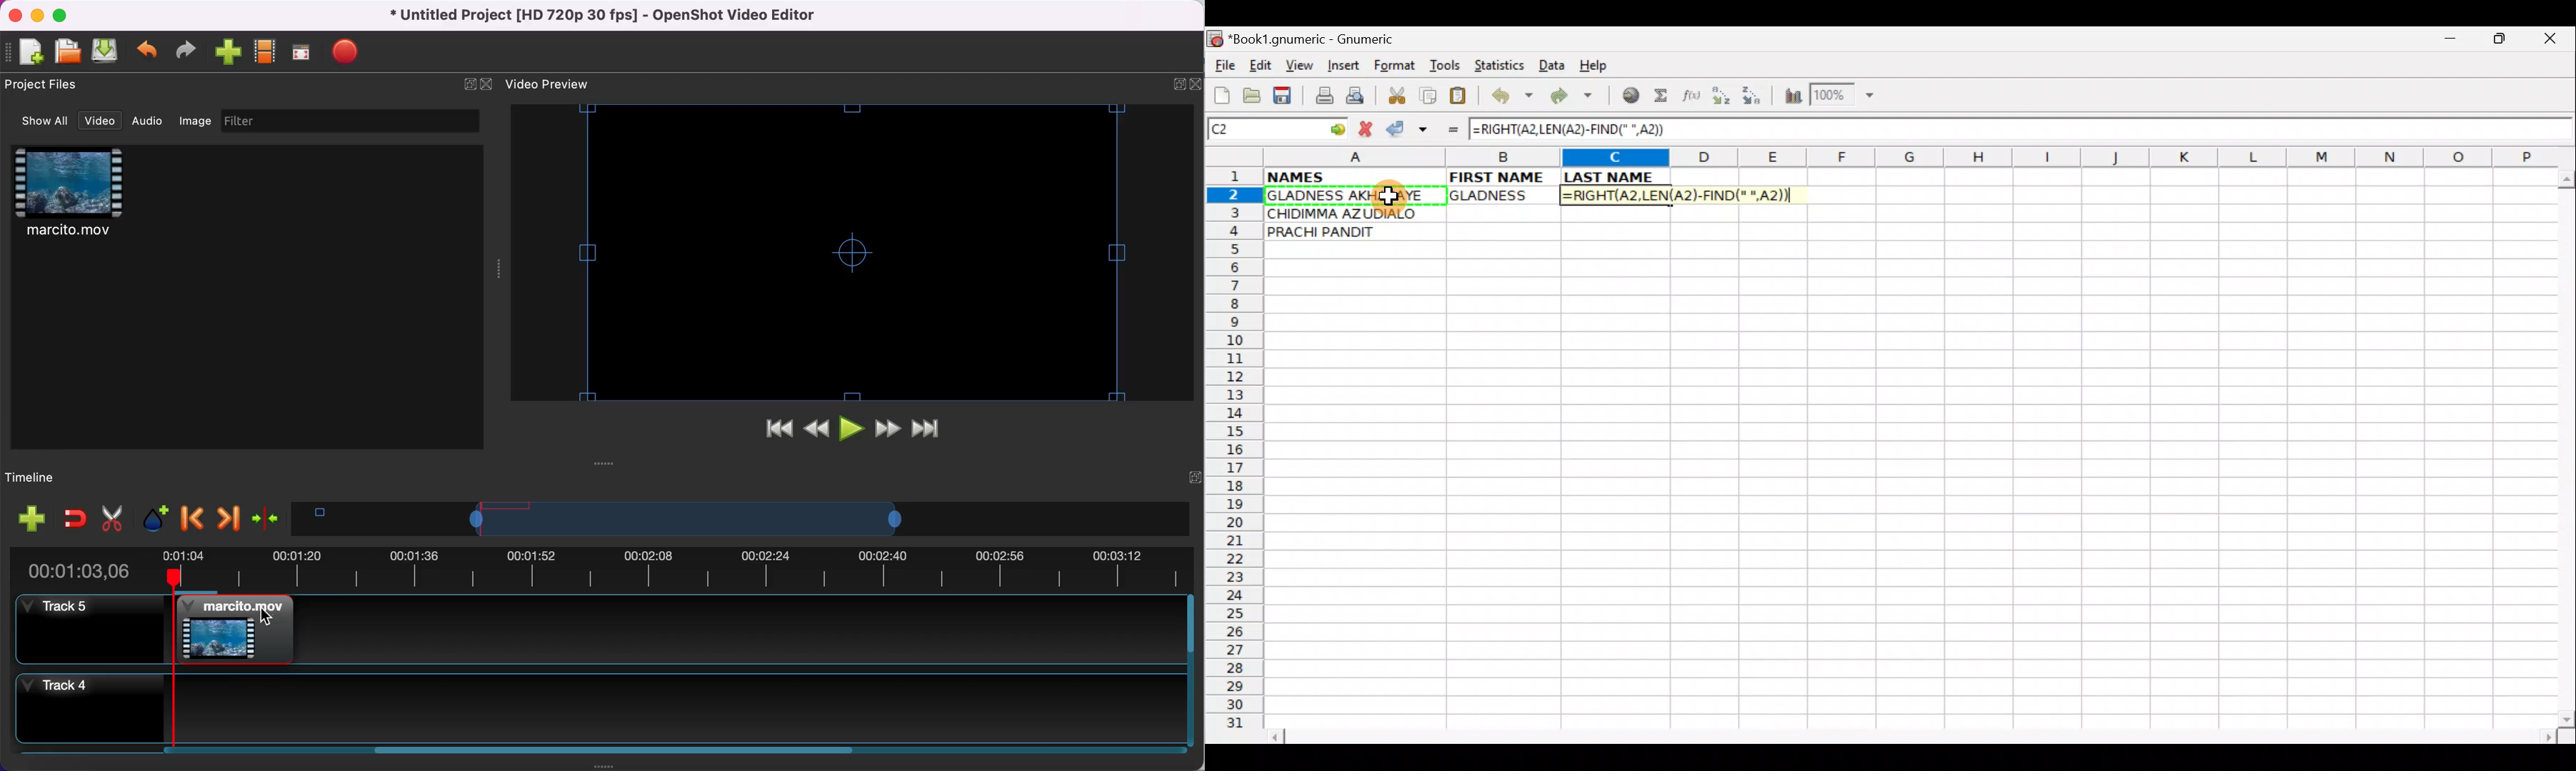 Image resolution: width=2576 pixels, height=784 pixels. I want to click on open file, so click(65, 52).